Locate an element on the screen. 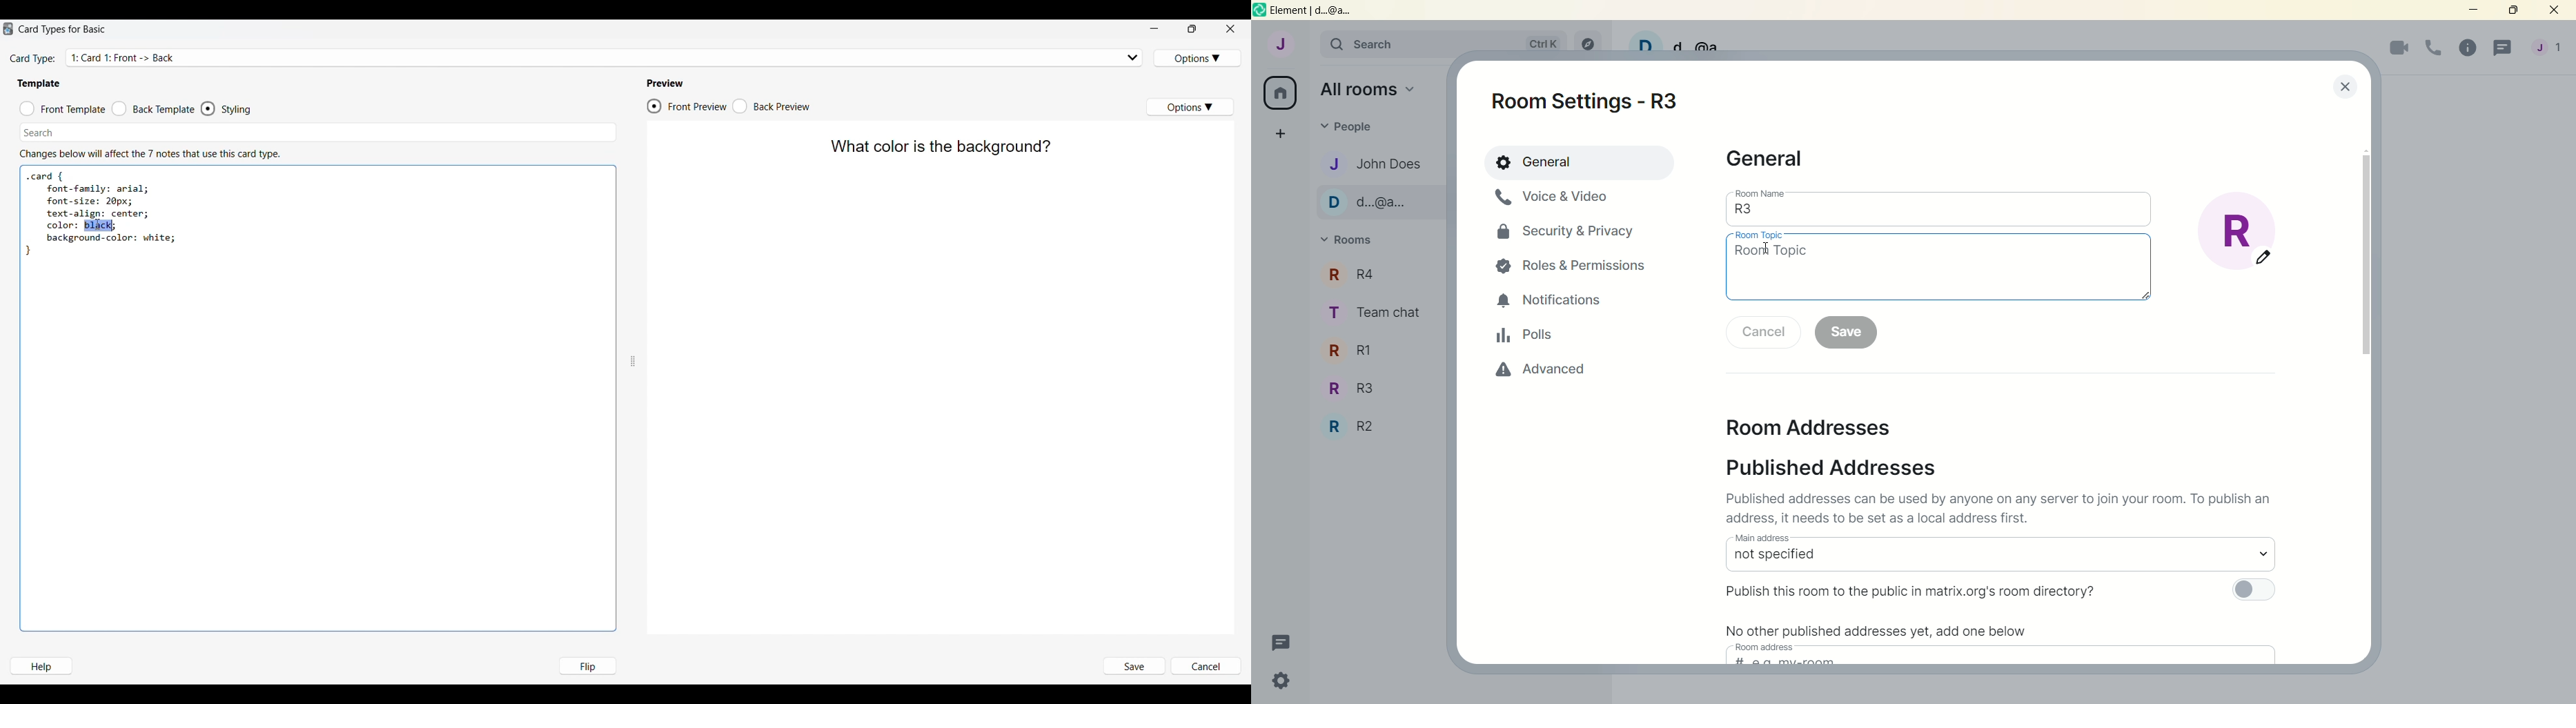  close is located at coordinates (2557, 11).